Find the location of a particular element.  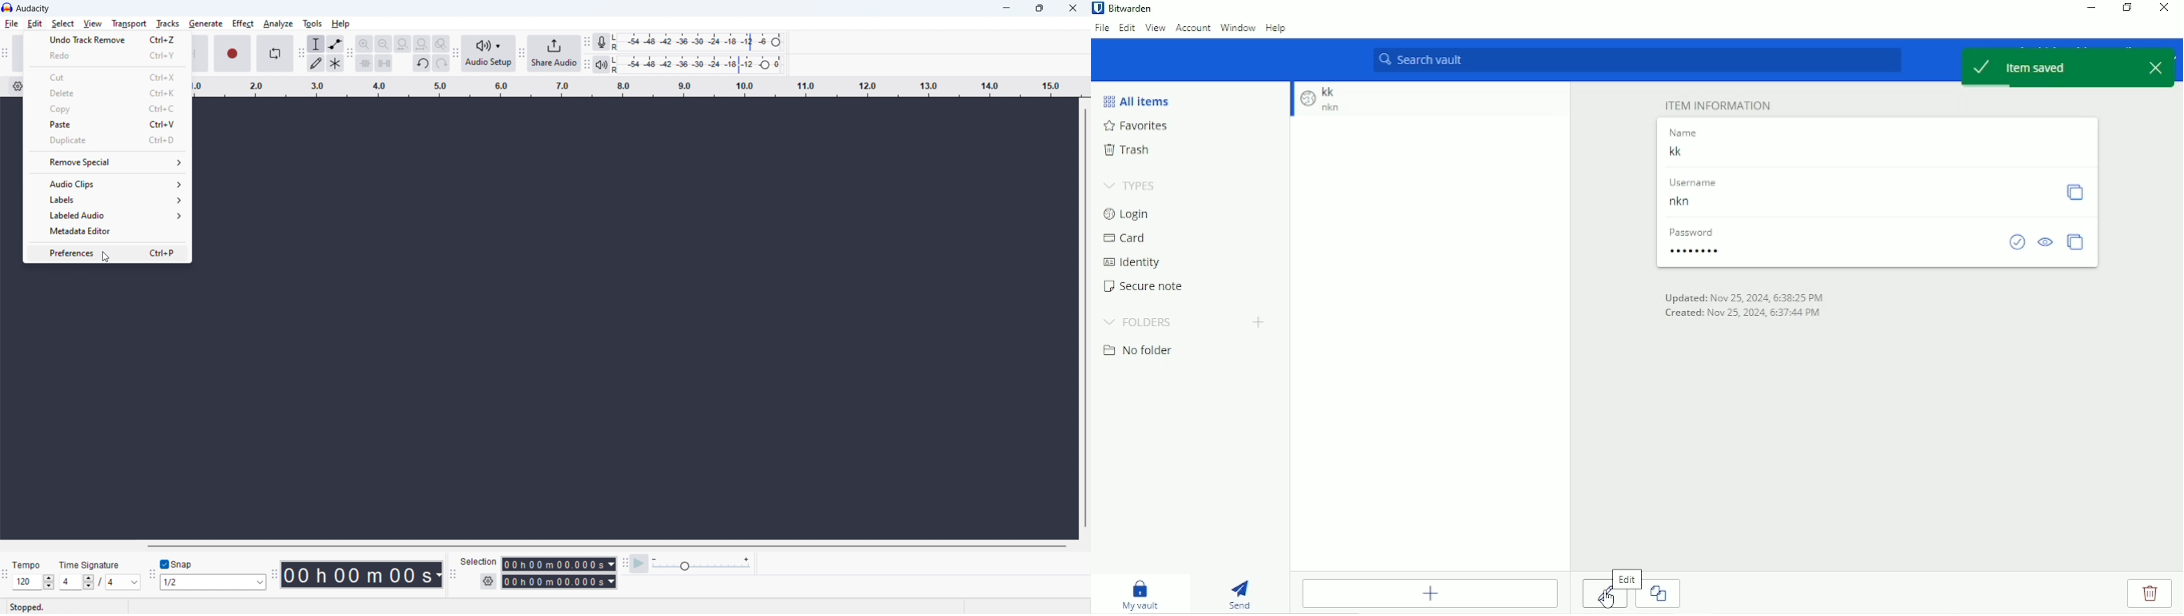

audio setup is located at coordinates (489, 53).